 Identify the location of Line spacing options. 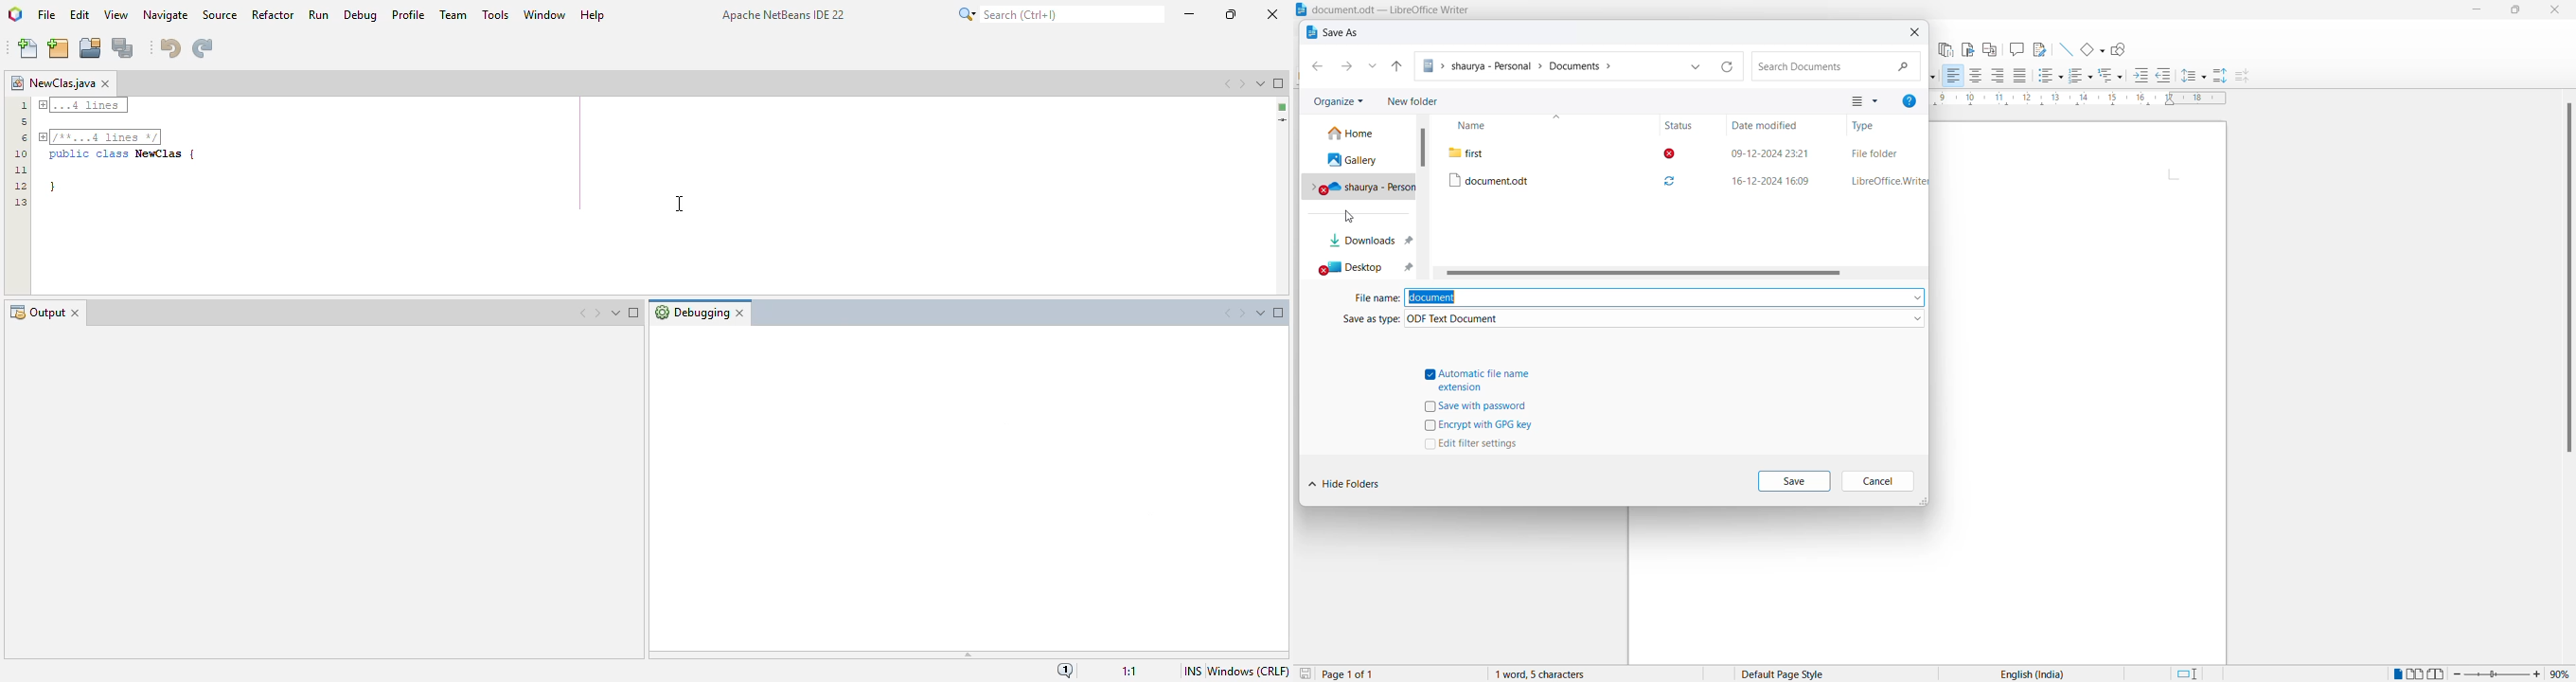
(2194, 77).